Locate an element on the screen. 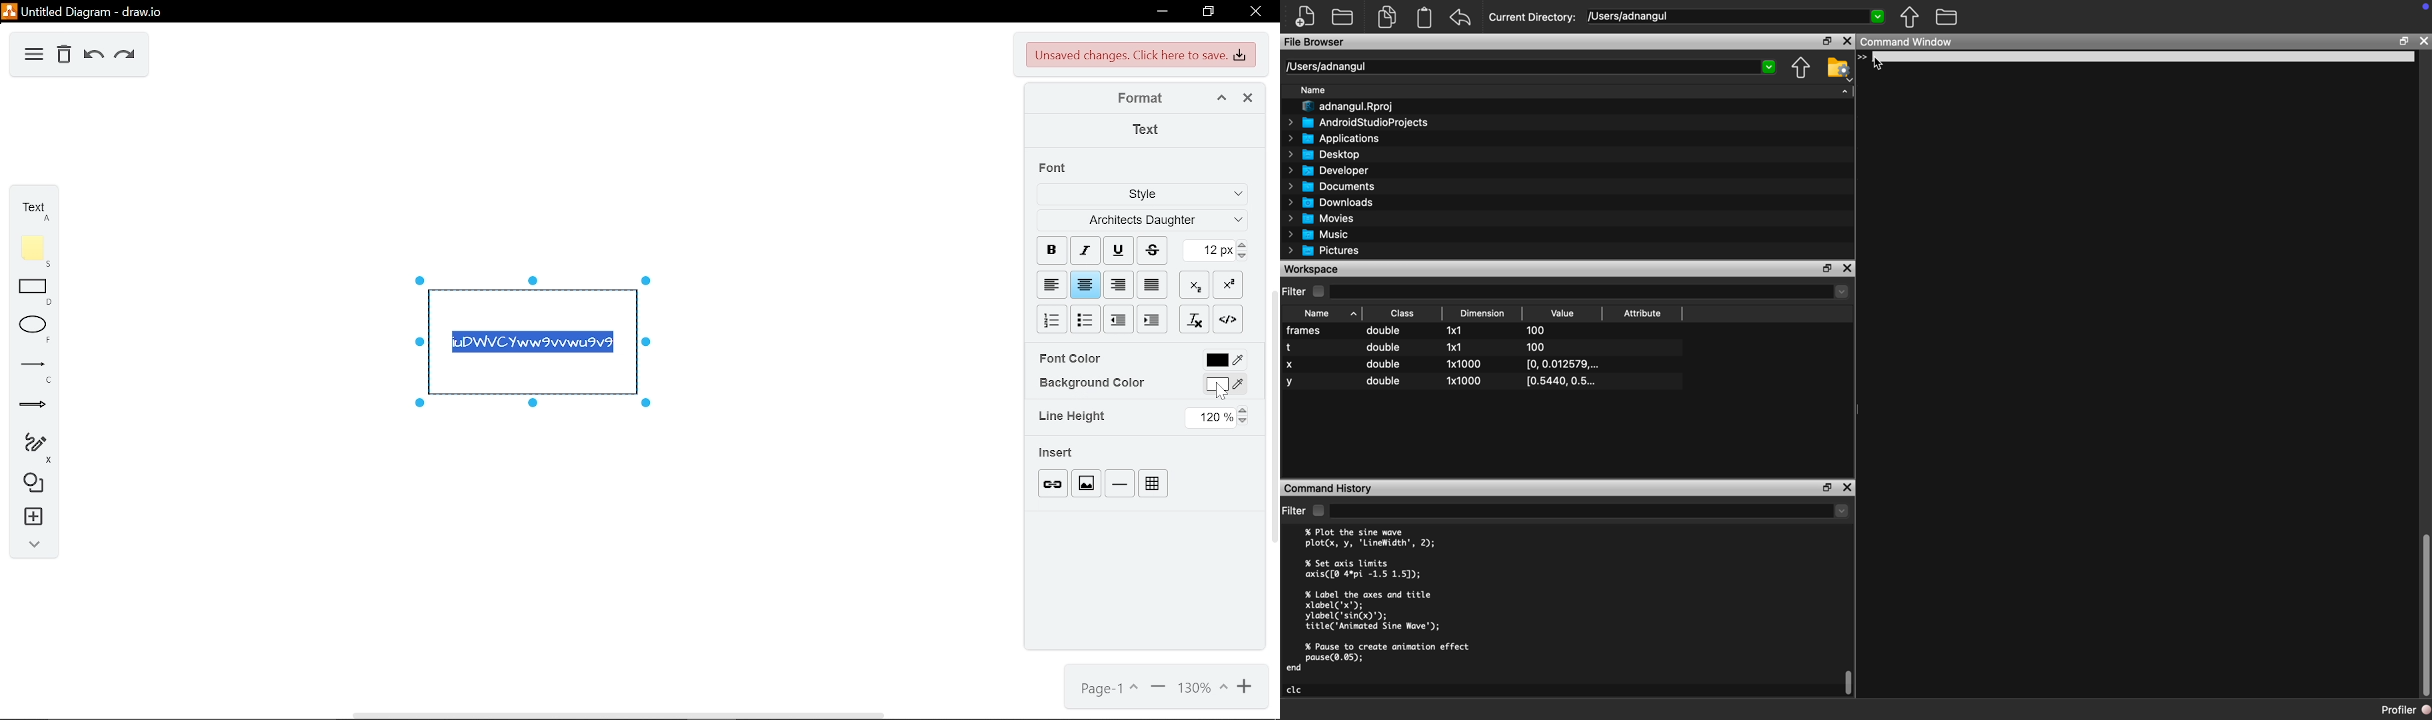  architects daughter is located at coordinates (1139, 222).